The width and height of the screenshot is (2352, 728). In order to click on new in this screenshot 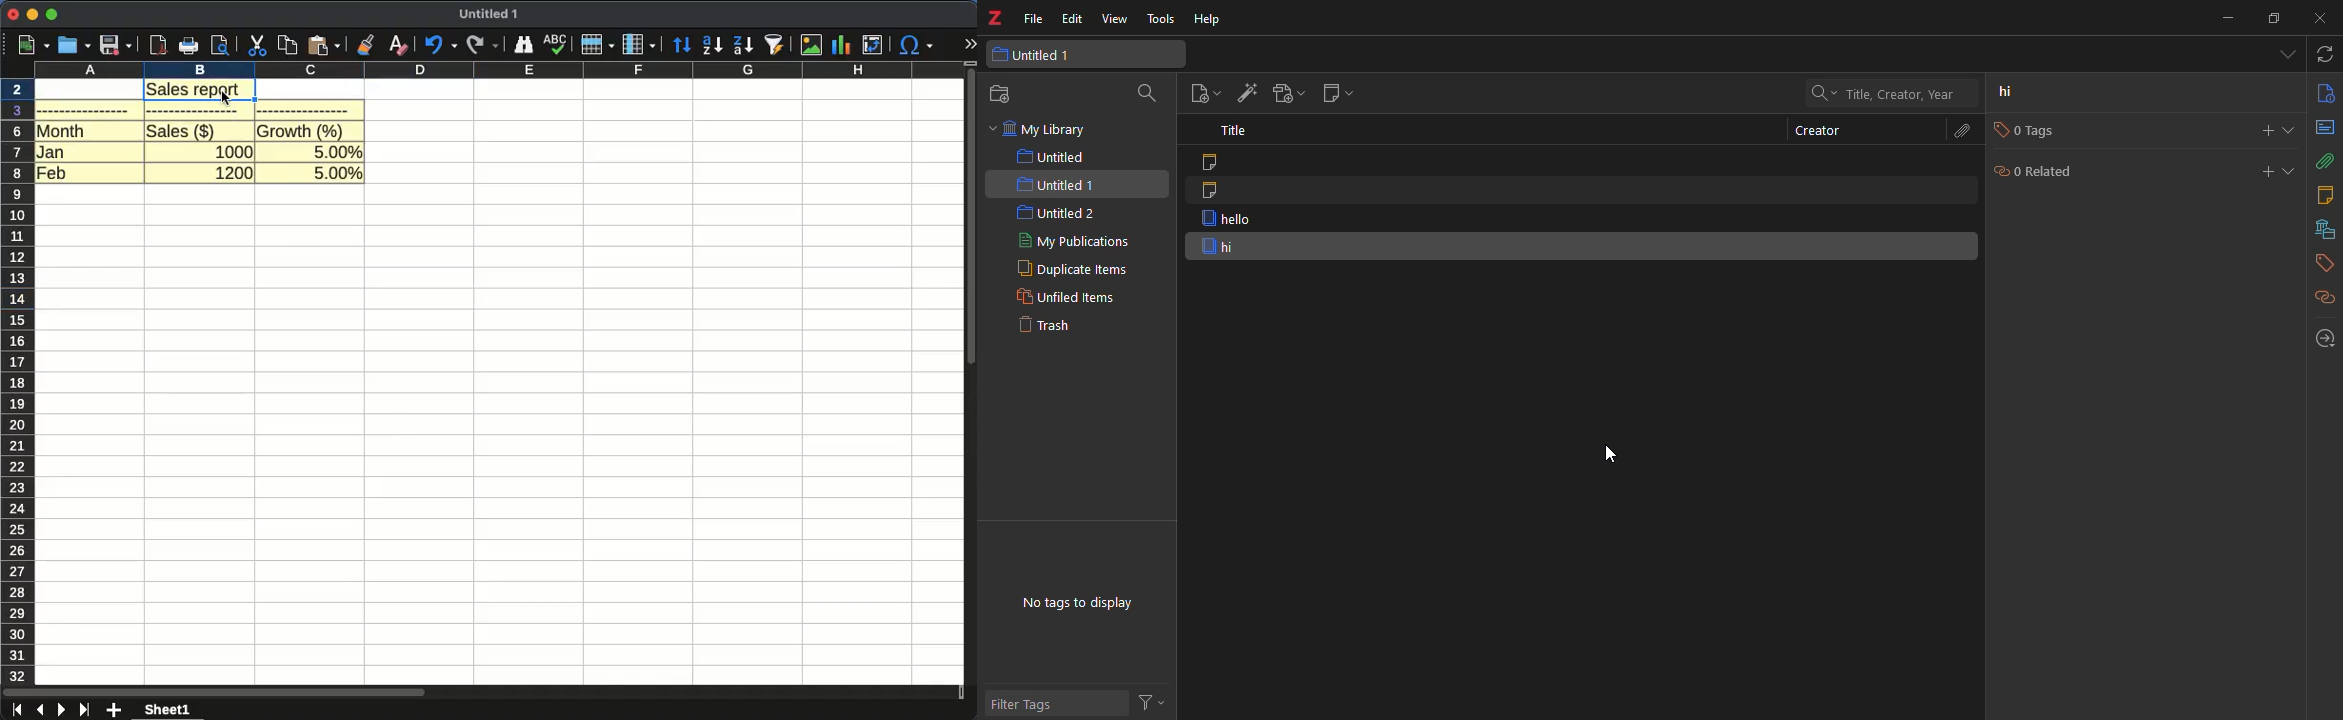, I will do `click(30, 46)`.